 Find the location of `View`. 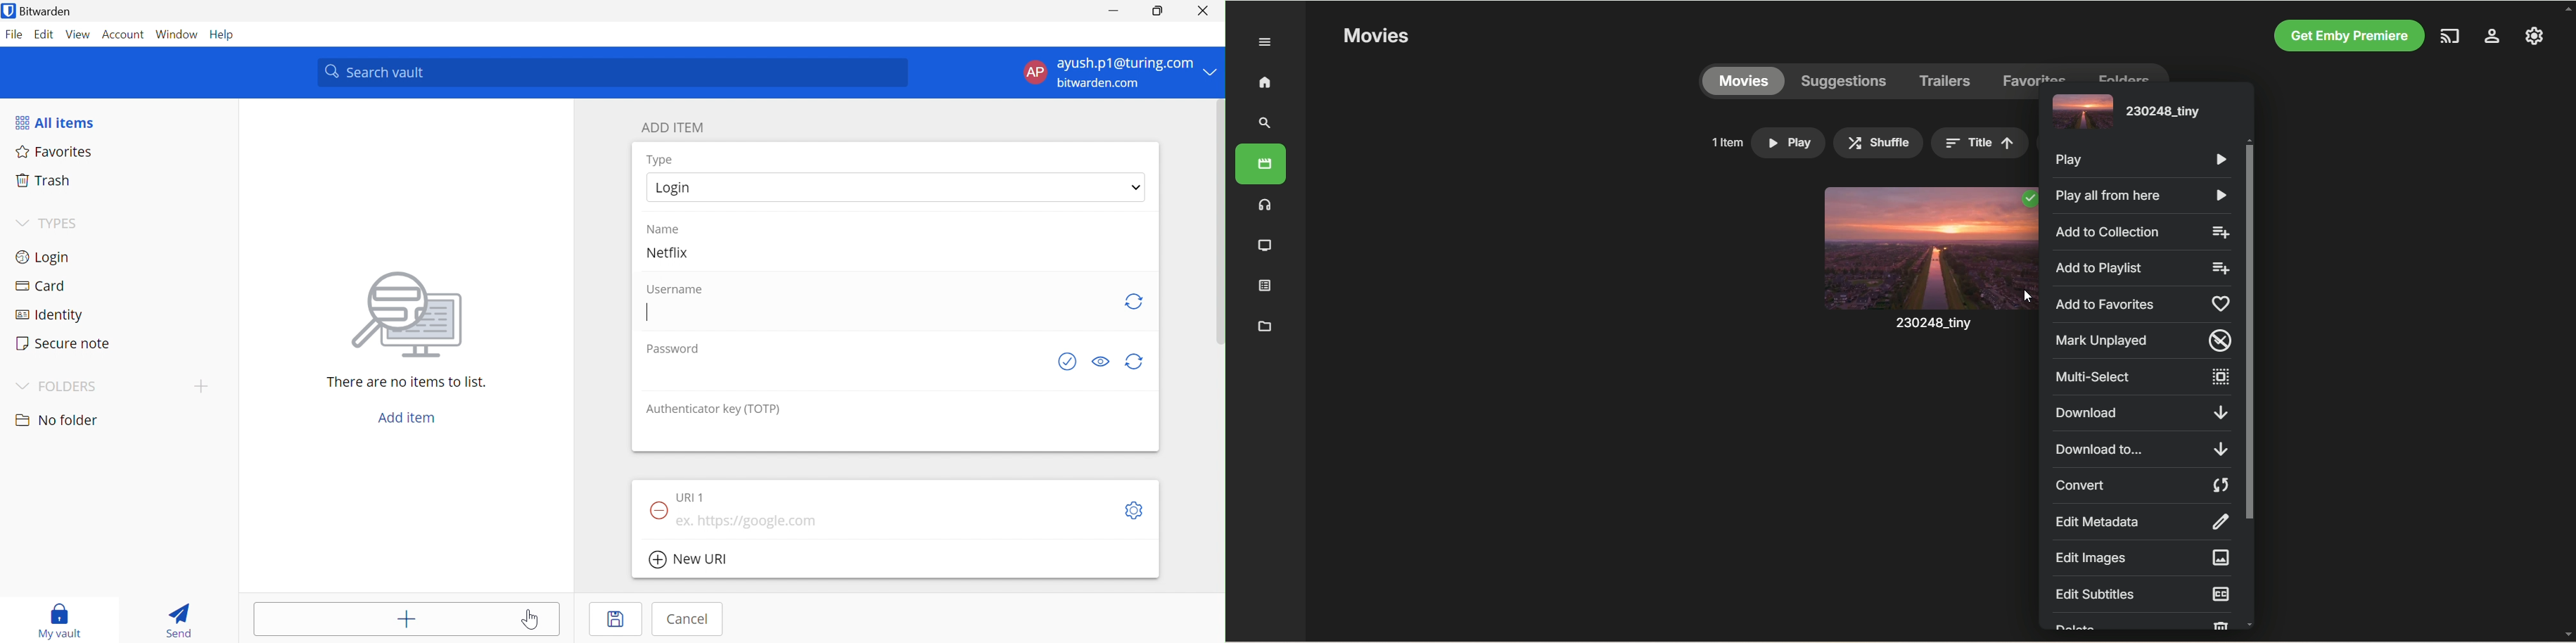

View is located at coordinates (78, 35).